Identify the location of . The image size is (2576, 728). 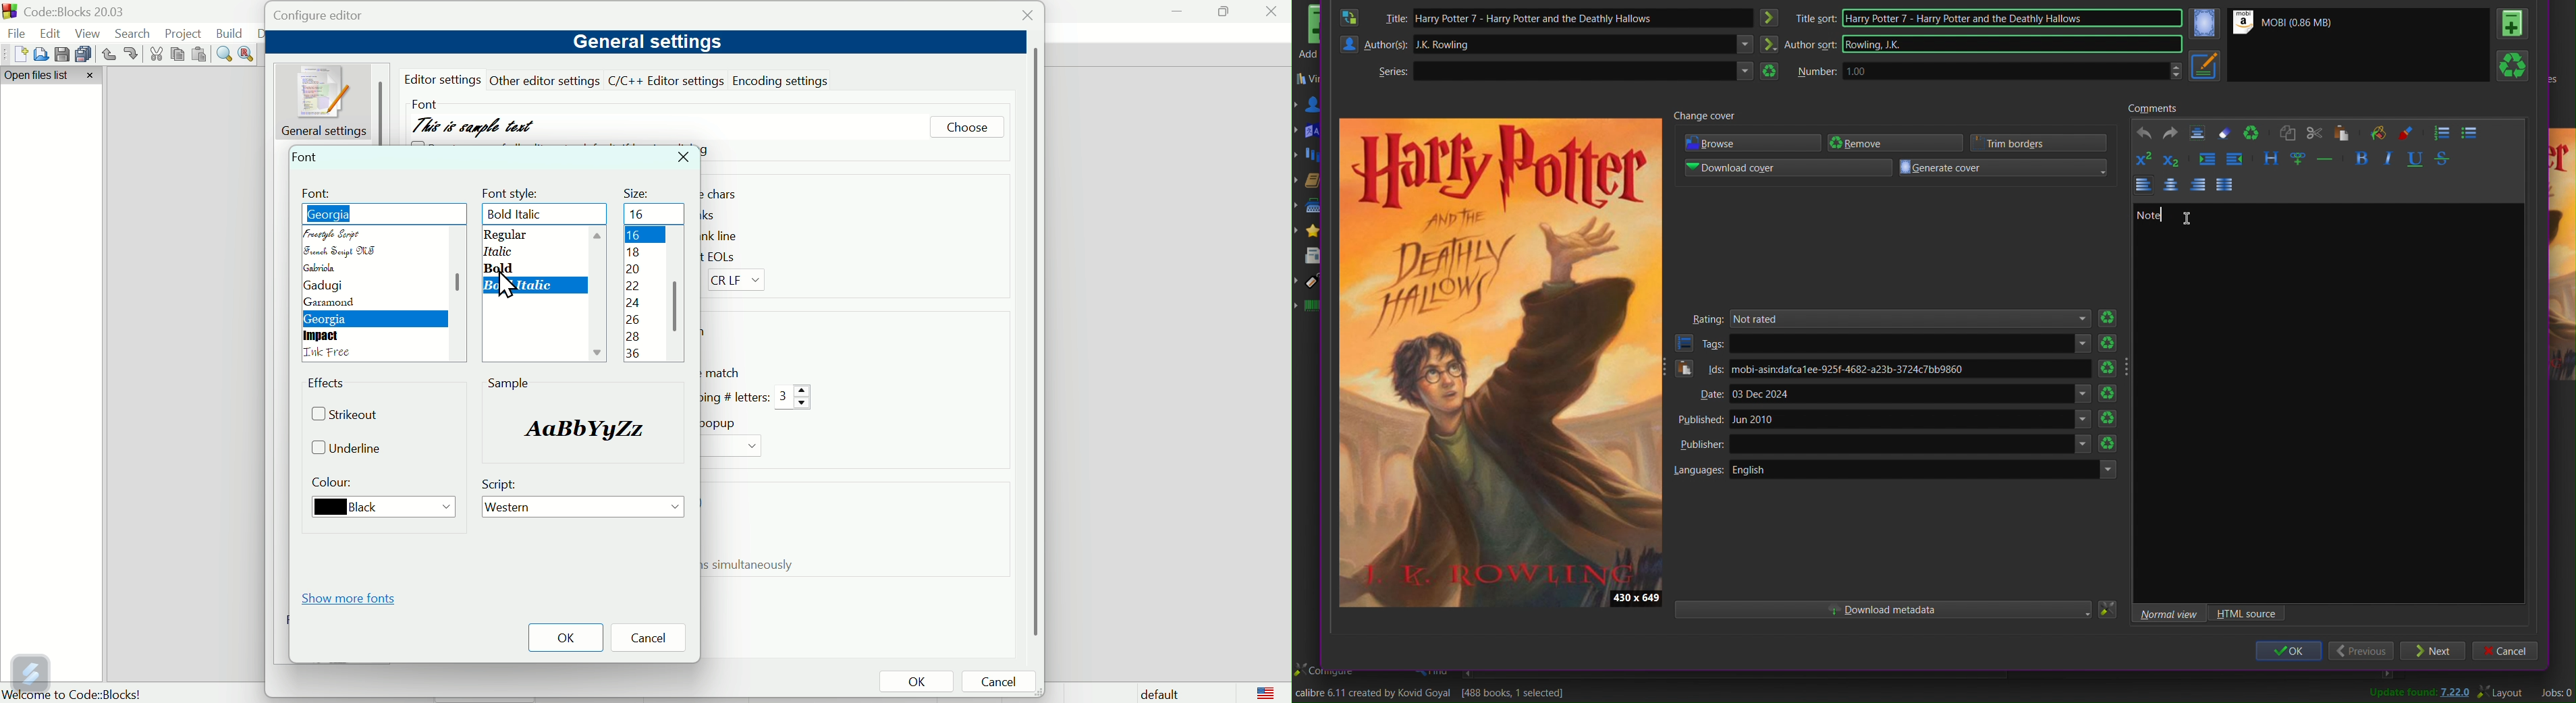
(1913, 445).